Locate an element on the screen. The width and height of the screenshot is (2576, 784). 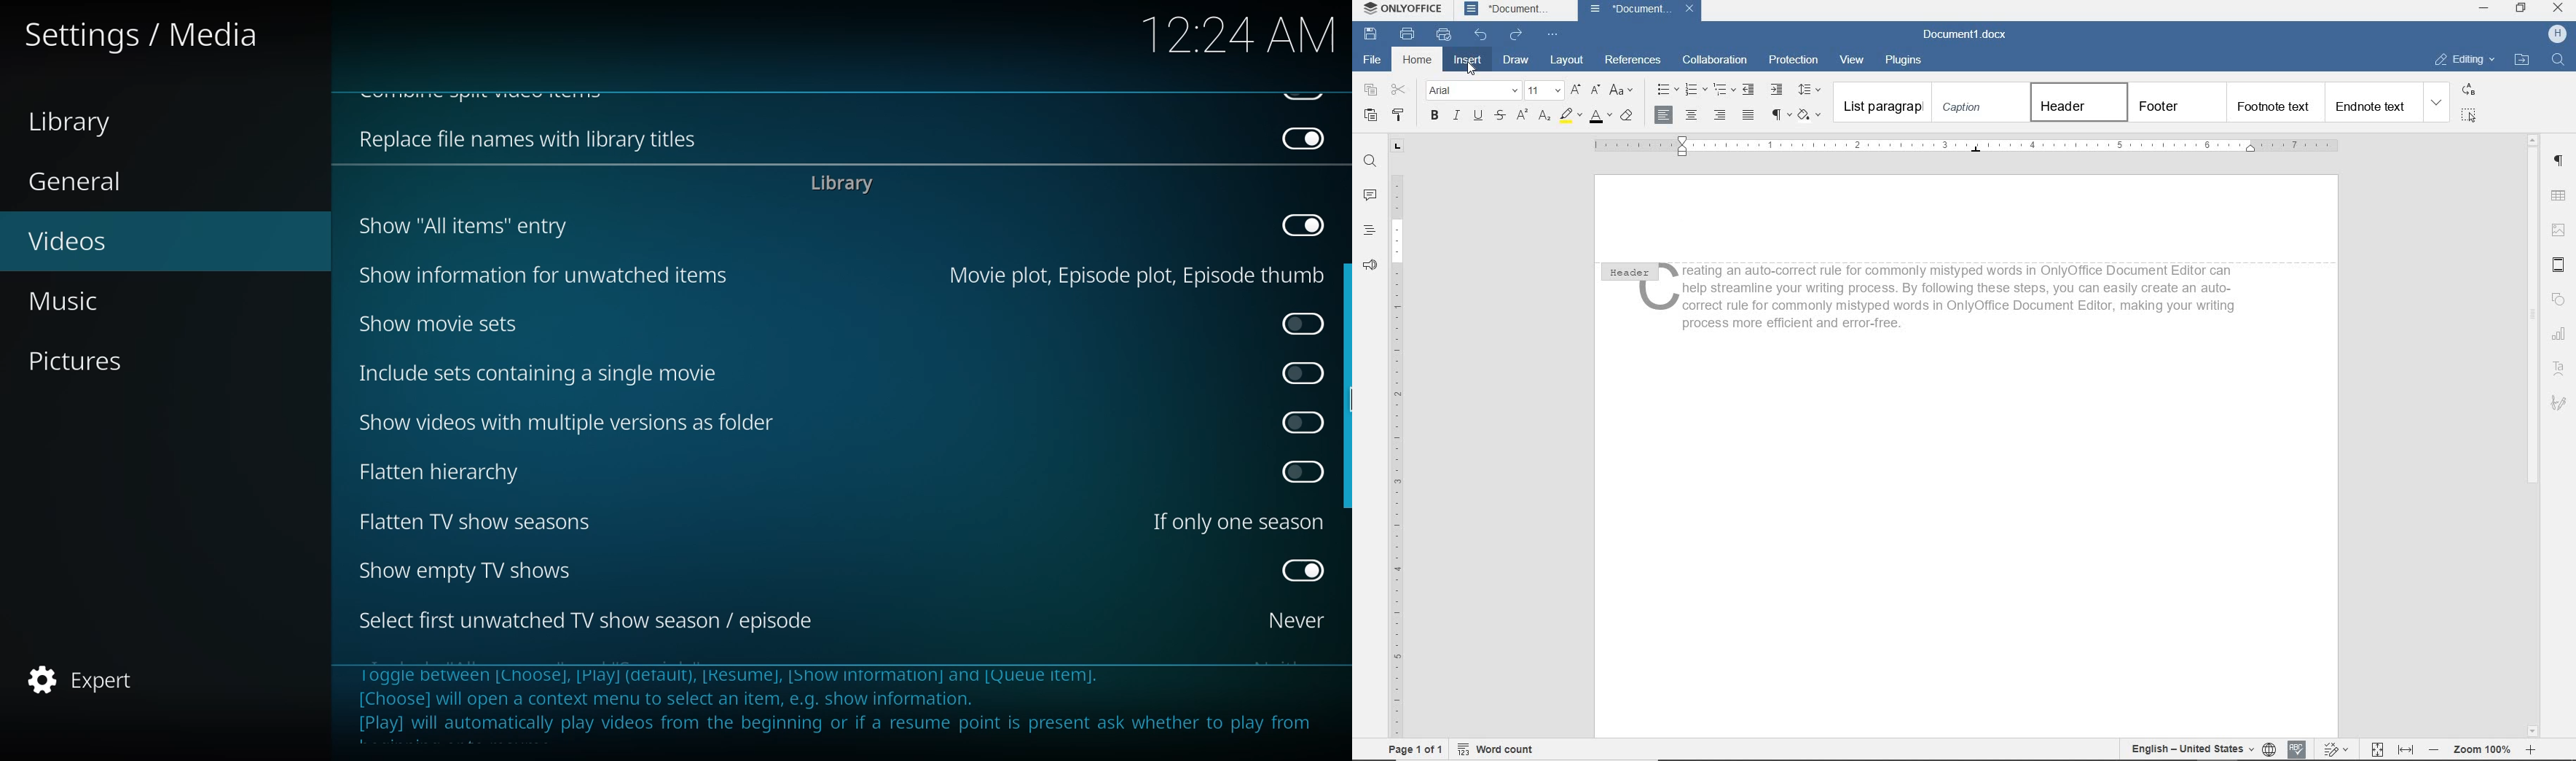
BOLD is located at coordinates (1435, 118).